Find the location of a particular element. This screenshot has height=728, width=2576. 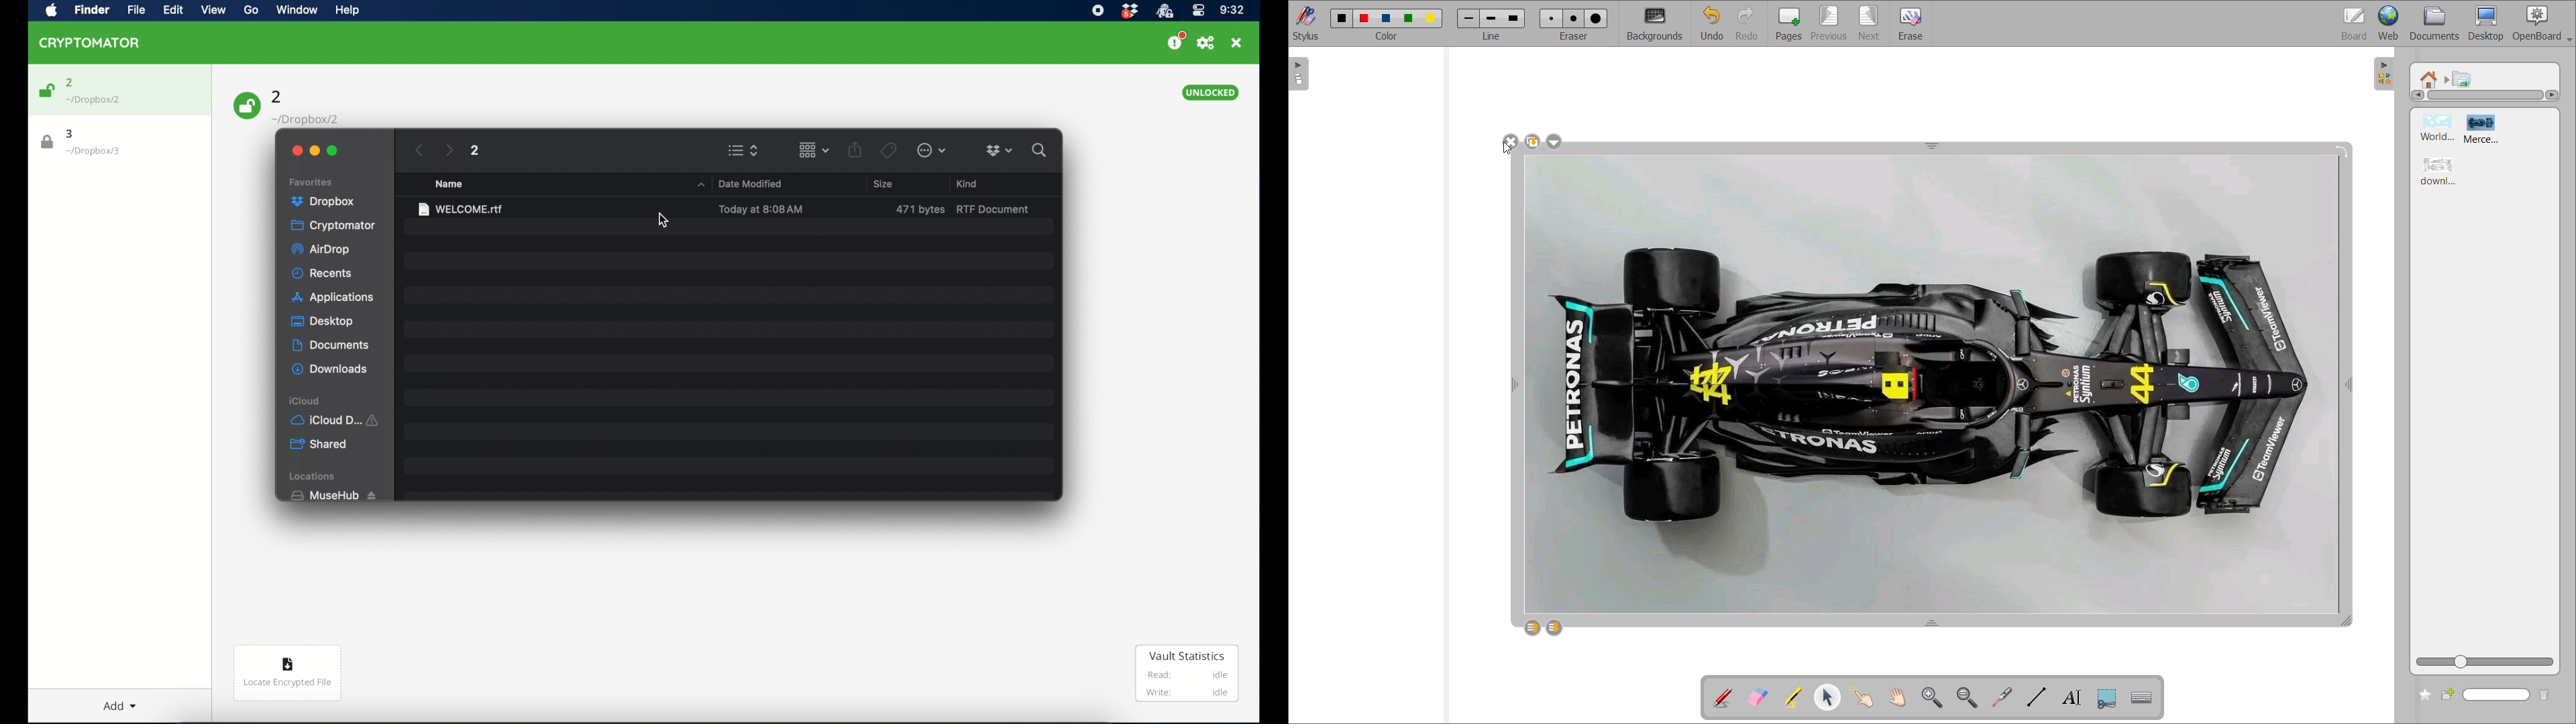

color 3 is located at coordinates (1388, 19).